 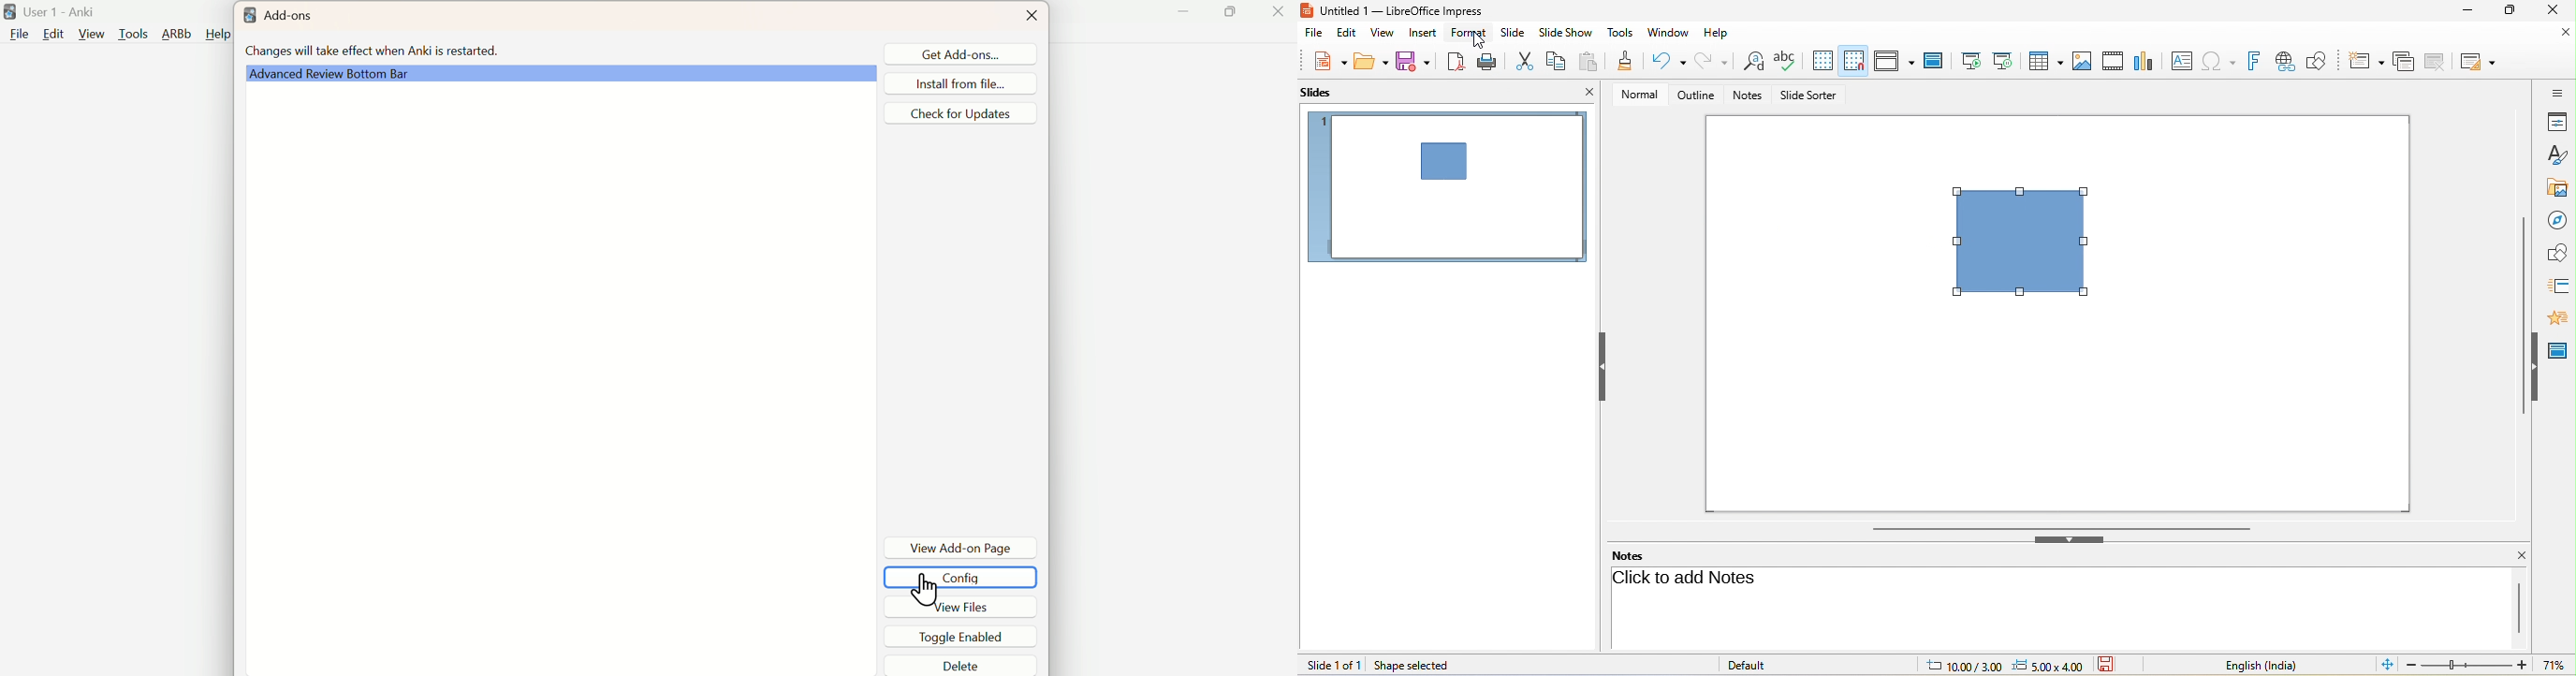 What do you see at coordinates (1333, 665) in the screenshot?
I see `slide 1 of 1` at bounding box center [1333, 665].